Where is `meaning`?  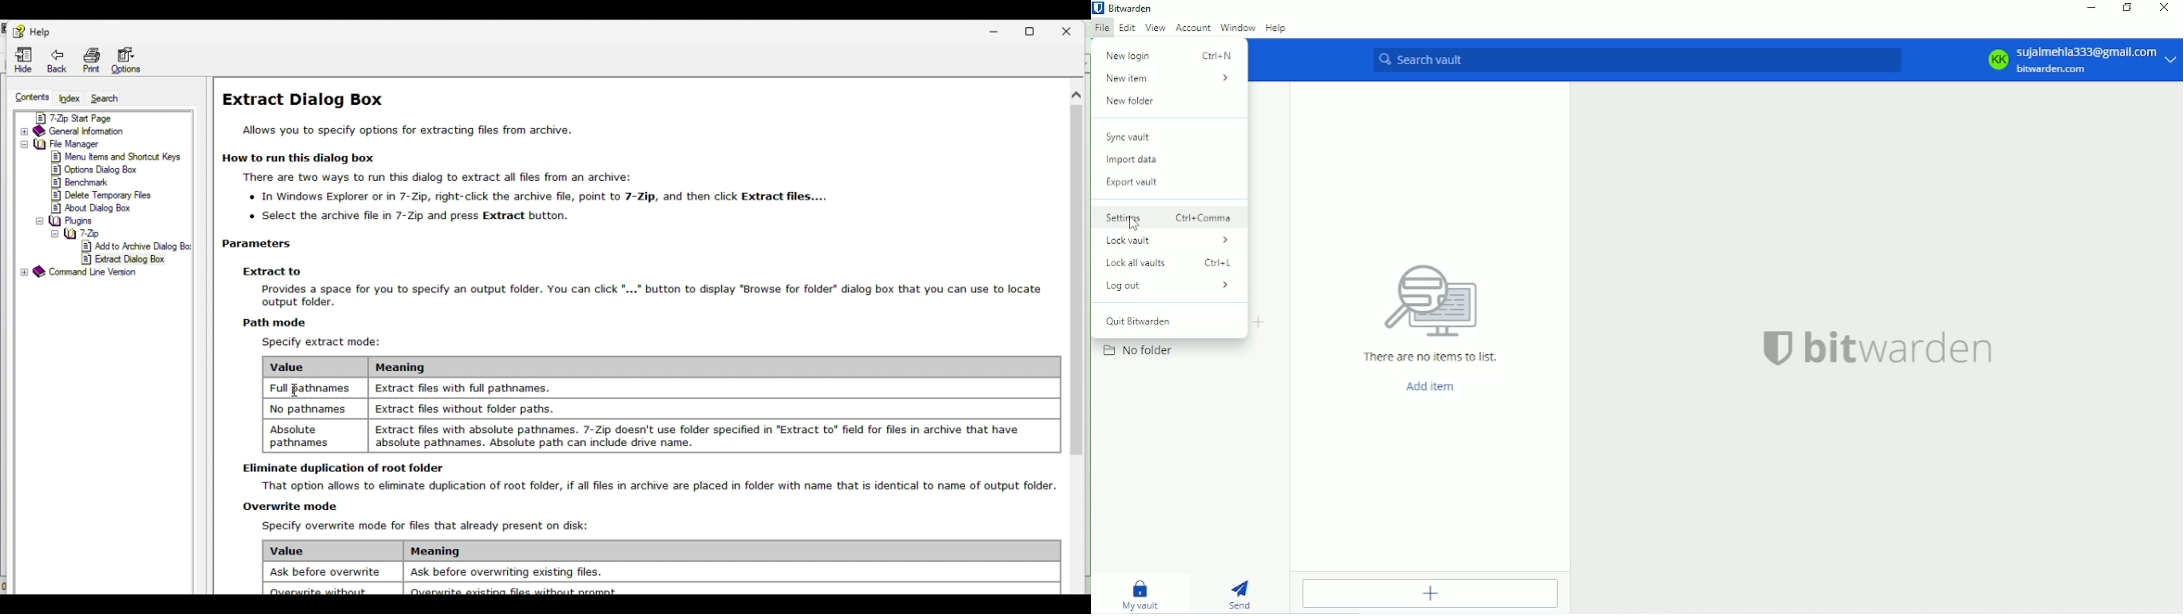
meaning is located at coordinates (442, 553).